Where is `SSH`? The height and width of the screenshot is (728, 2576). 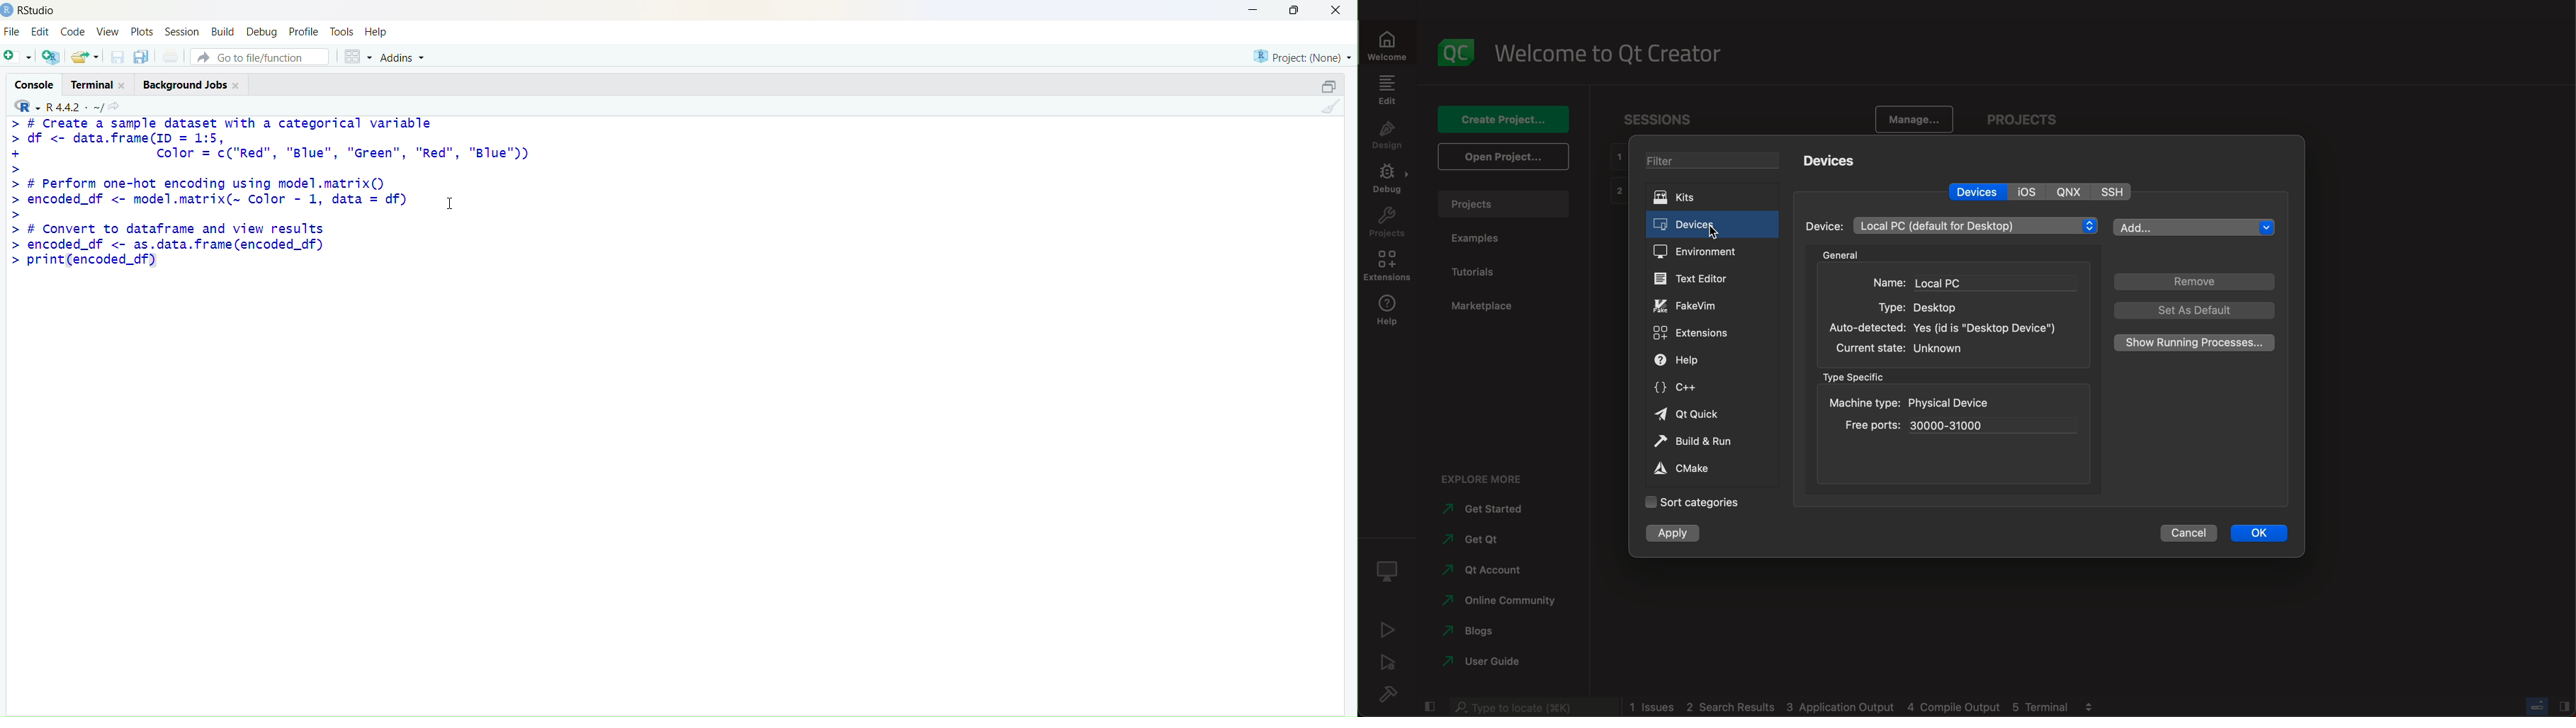 SSH is located at coordinates (2114, 192).